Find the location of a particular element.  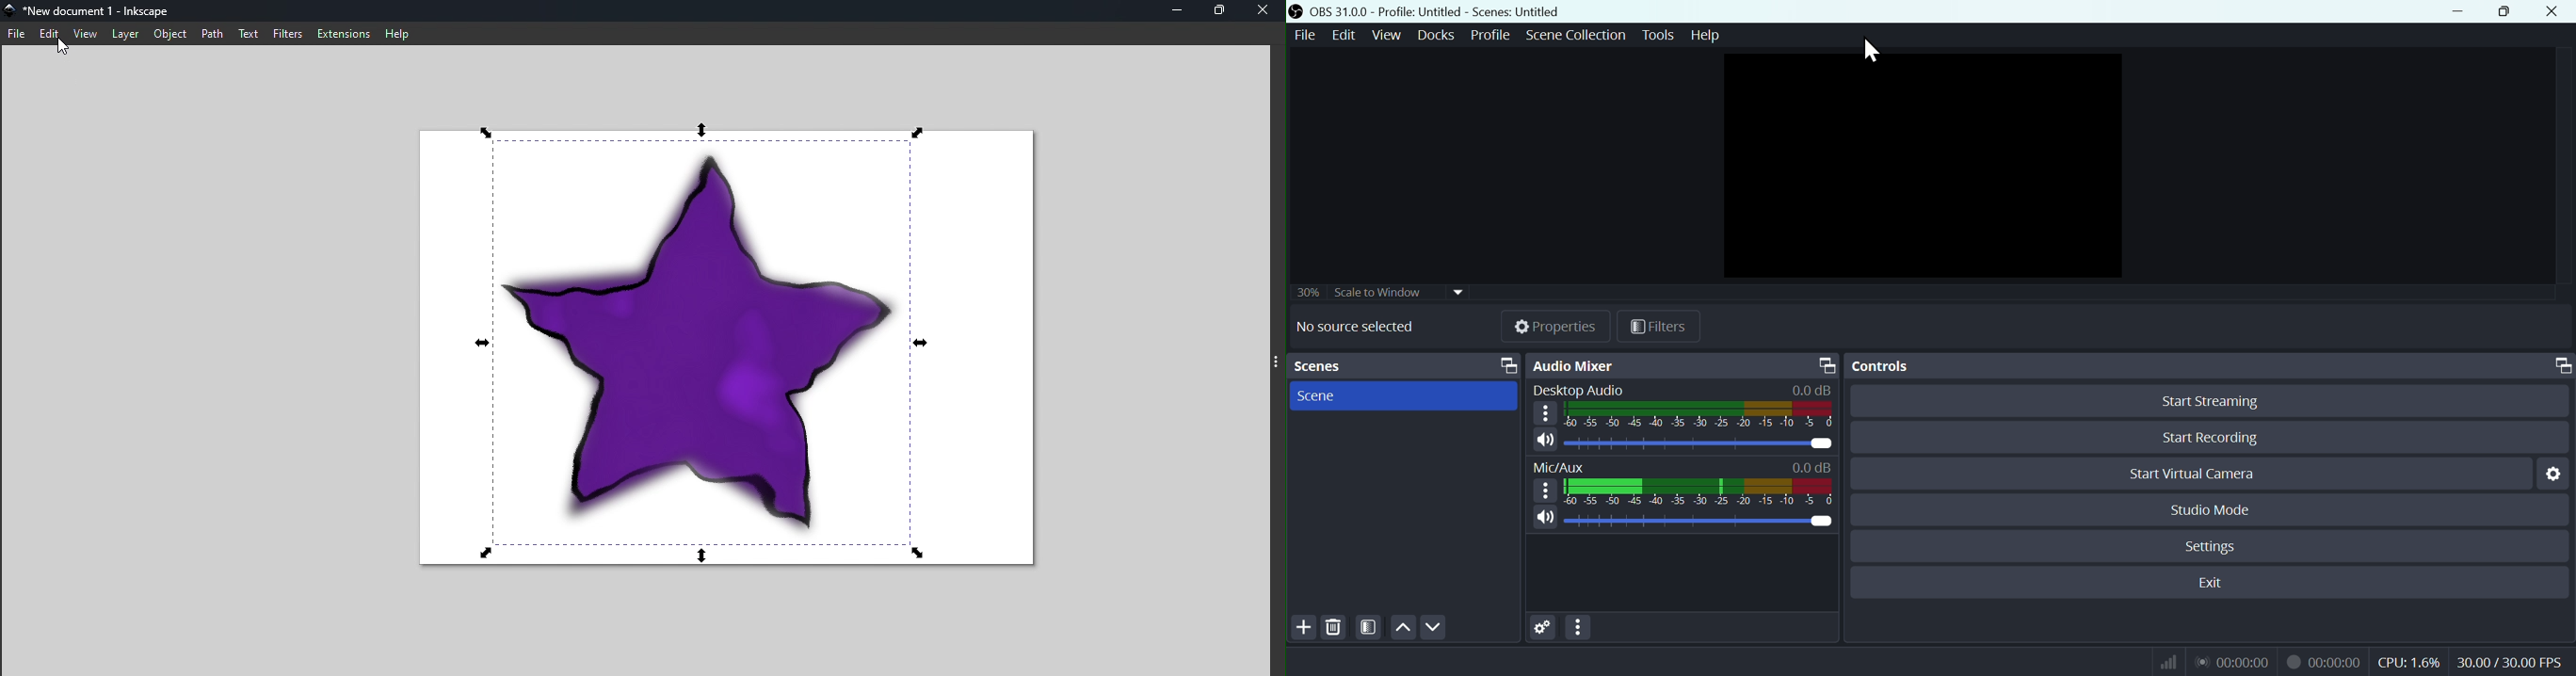

Add is located at coordinates (1300, 627).